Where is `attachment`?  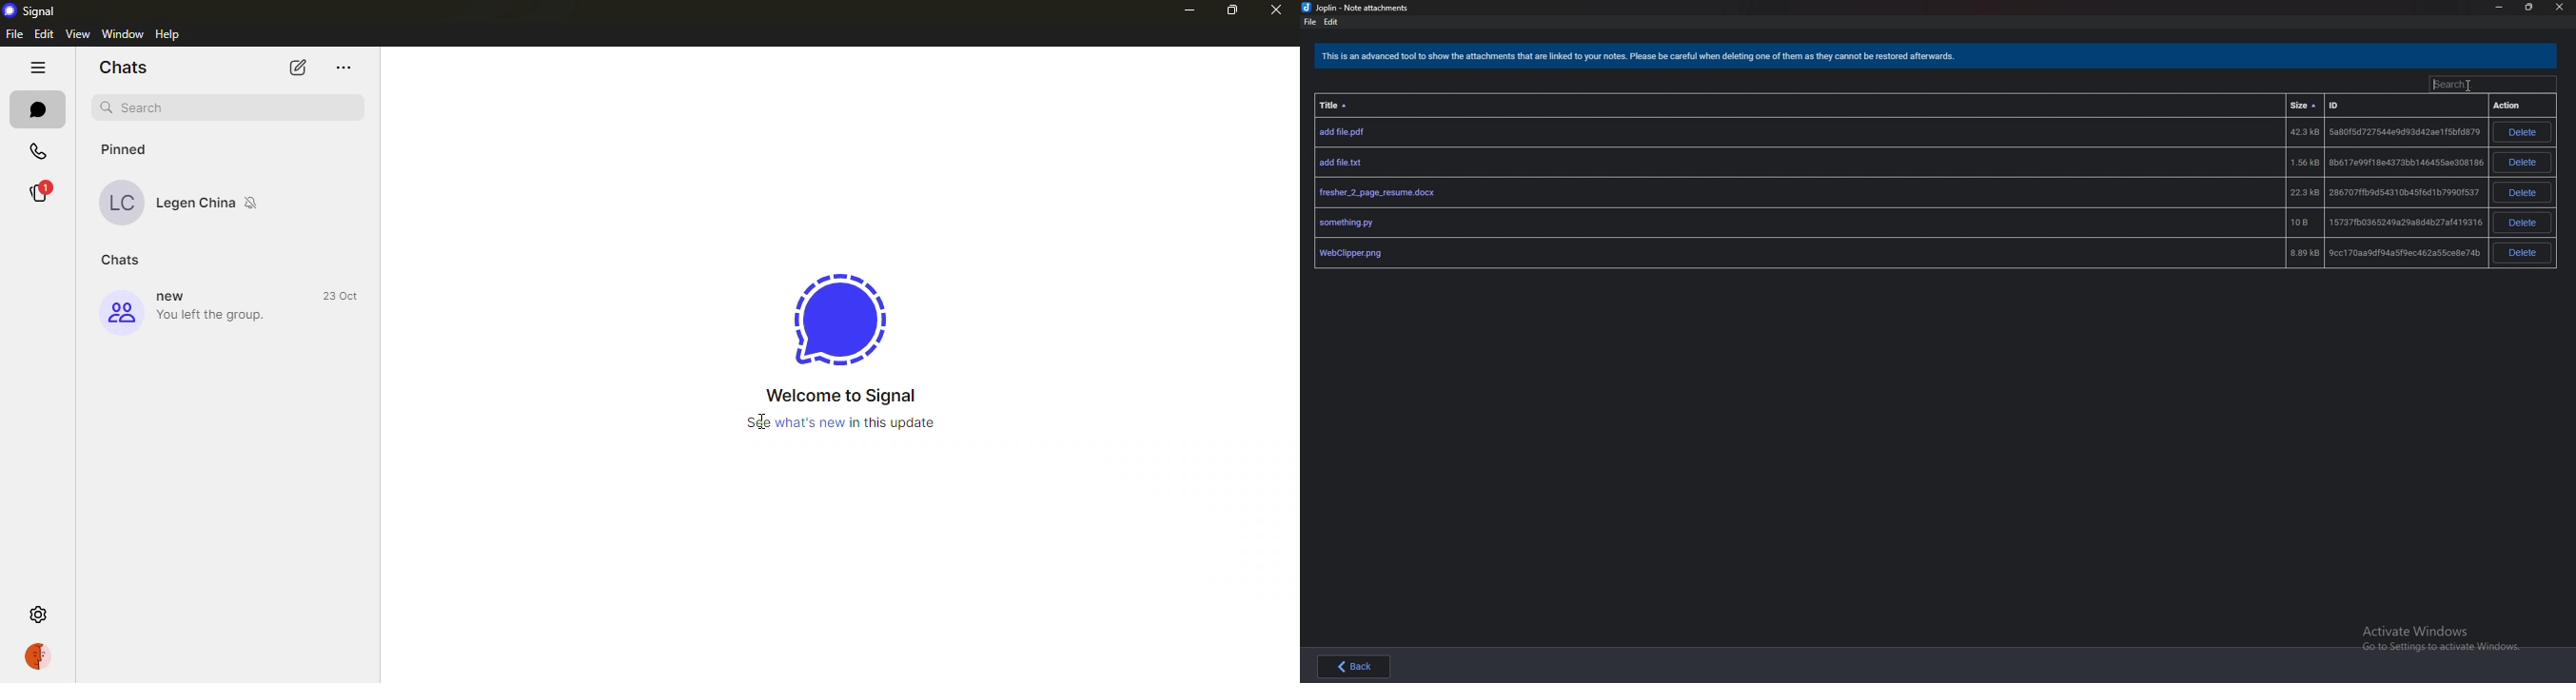
attachment is located at coordinates (1897, 163).